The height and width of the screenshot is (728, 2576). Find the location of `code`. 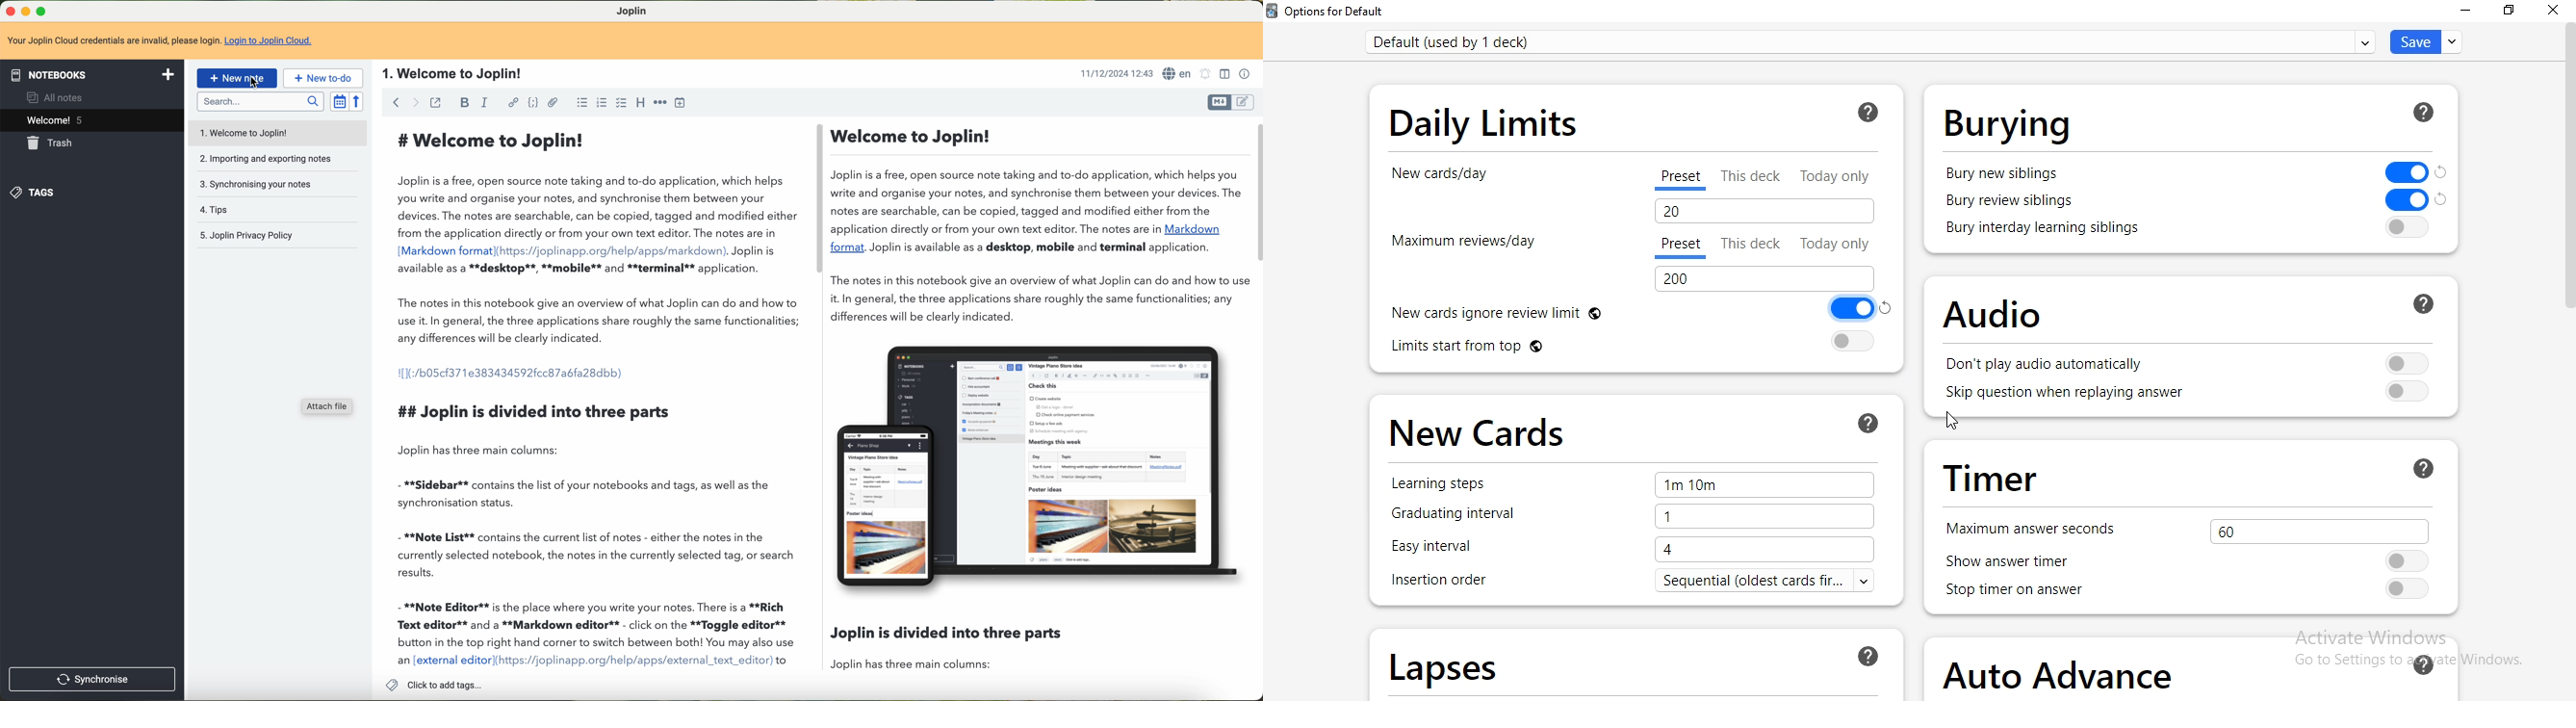

code is located at coordinates (533, 104).